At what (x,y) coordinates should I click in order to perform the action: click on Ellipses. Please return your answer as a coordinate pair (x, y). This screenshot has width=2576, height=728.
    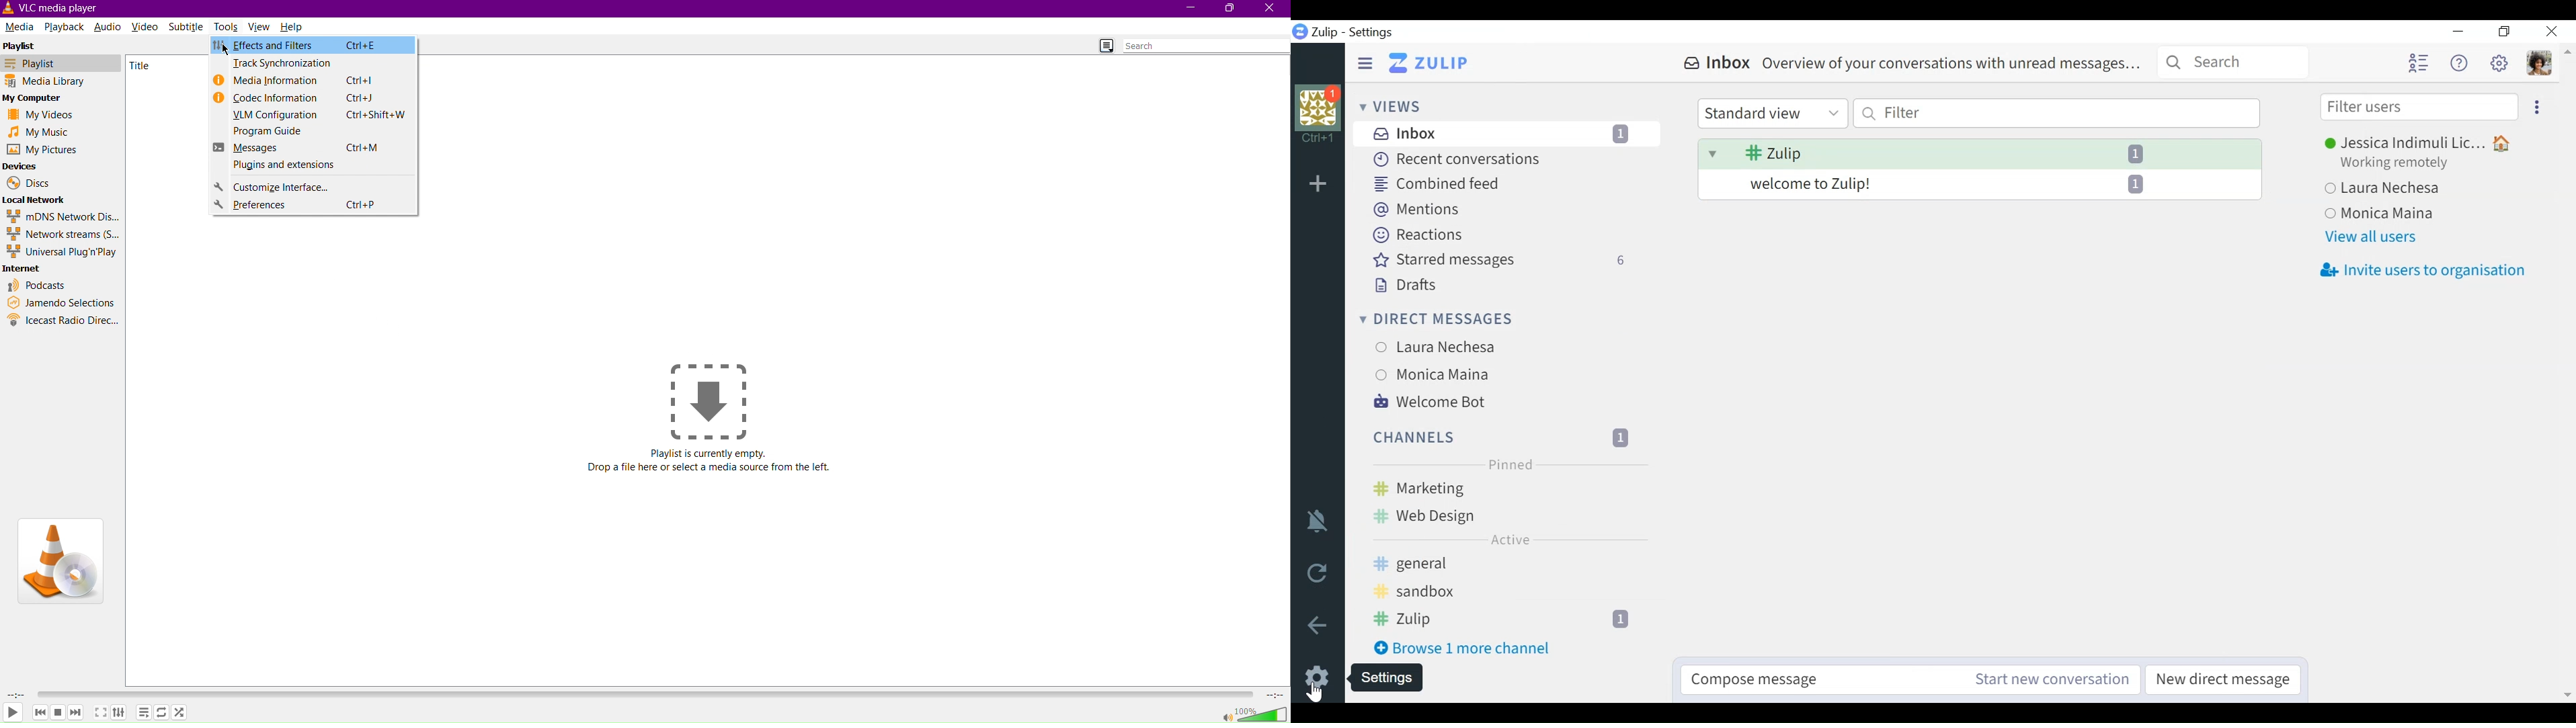
    Looking at the image, I should click on (2538, 106).